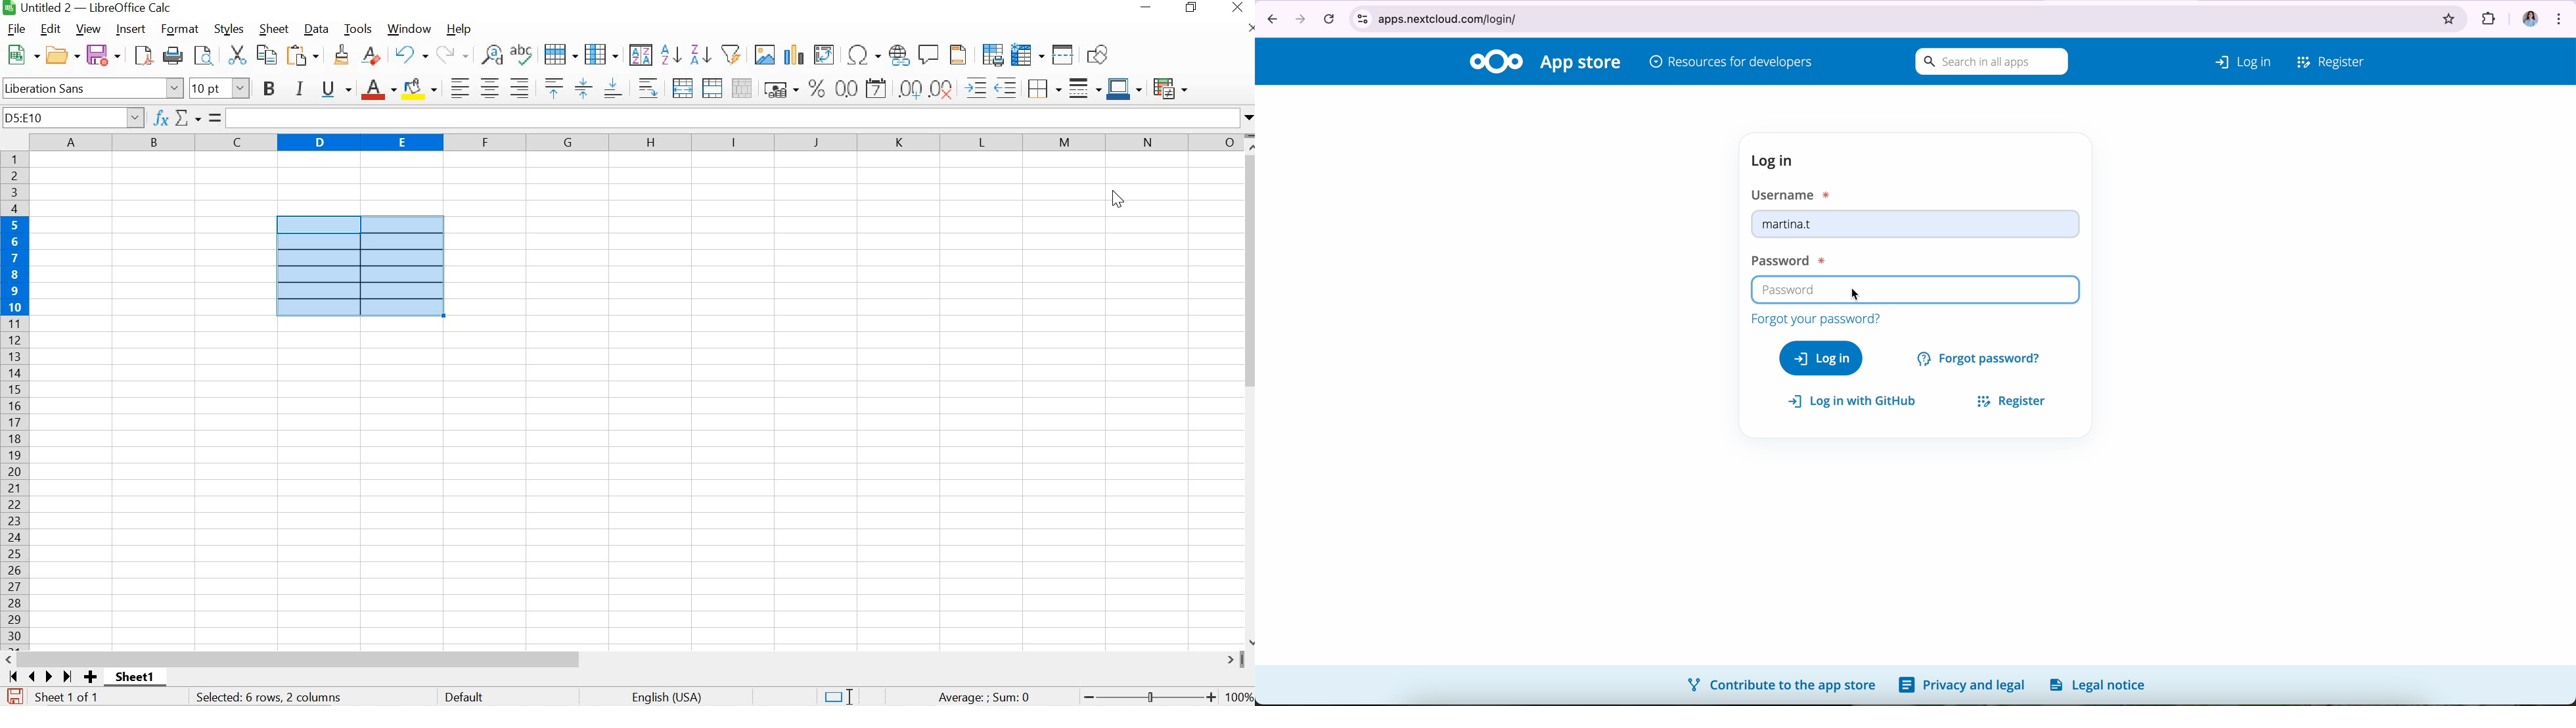  I want to click on register, so click(2332, 59).